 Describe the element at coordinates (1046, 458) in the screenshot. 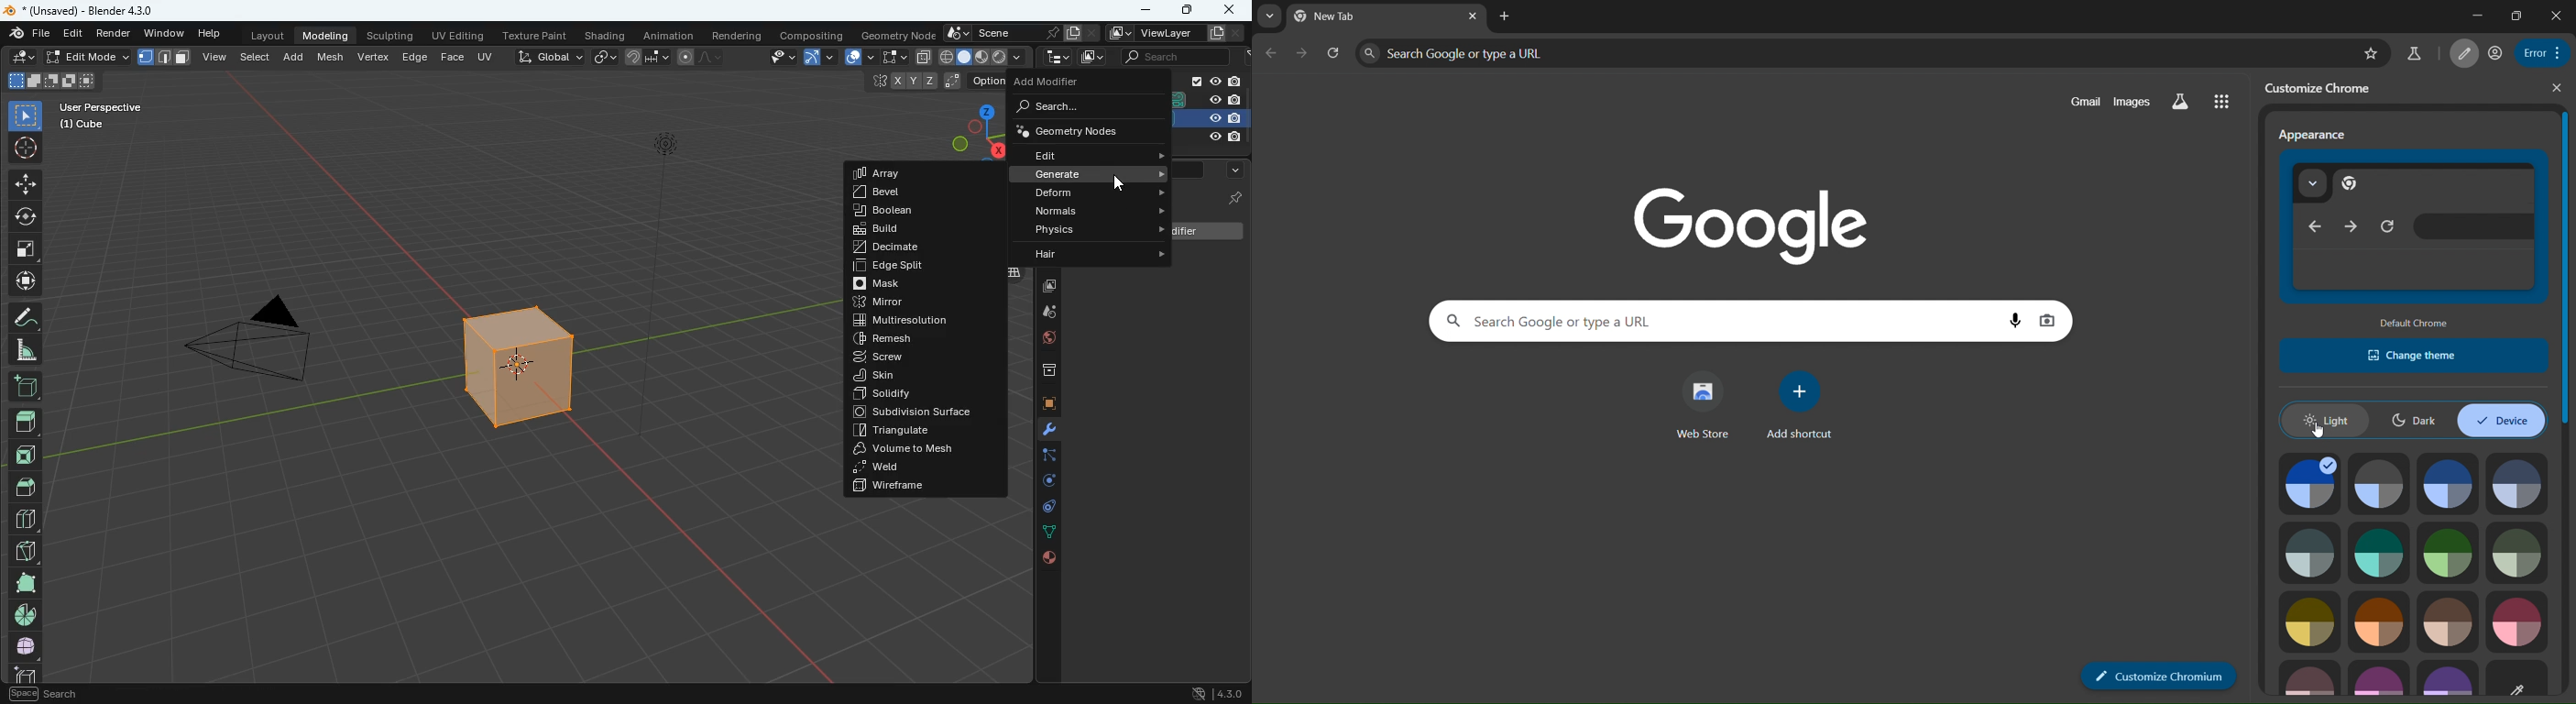

I see `edge` at that location.